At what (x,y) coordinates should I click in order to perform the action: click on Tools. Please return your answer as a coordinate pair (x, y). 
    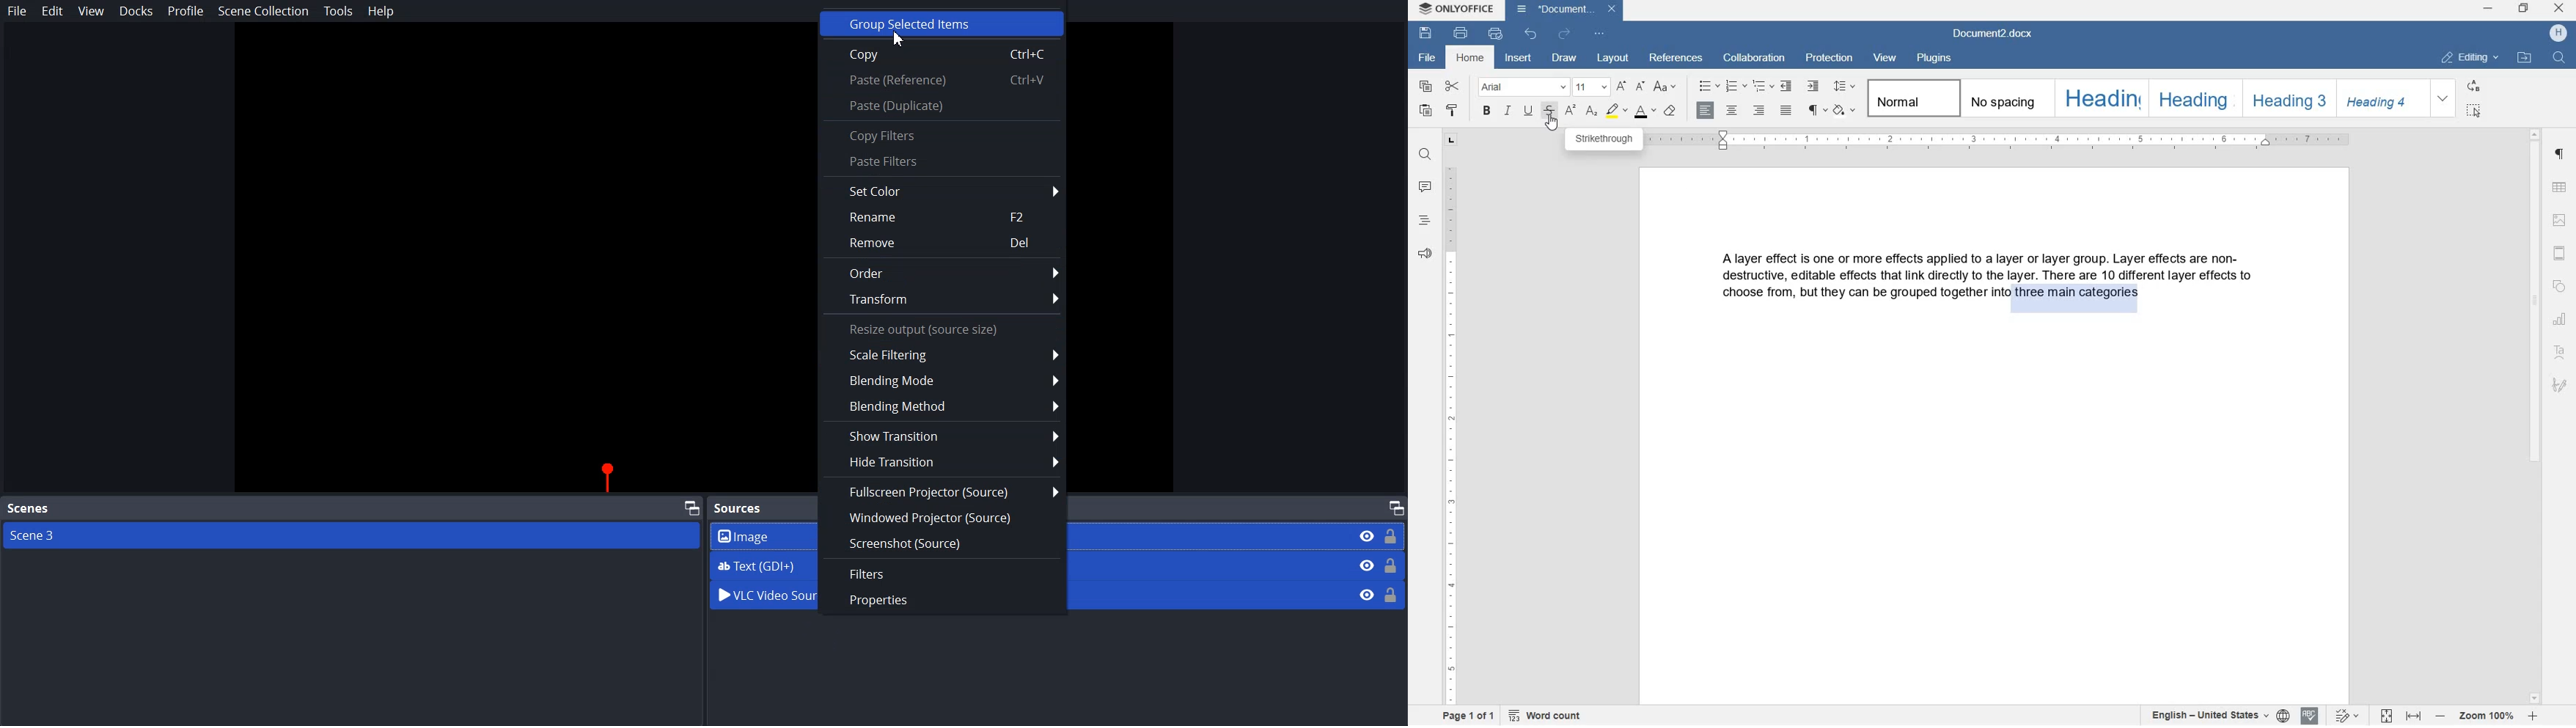
    Looking at the image, I should click on (339, 11).